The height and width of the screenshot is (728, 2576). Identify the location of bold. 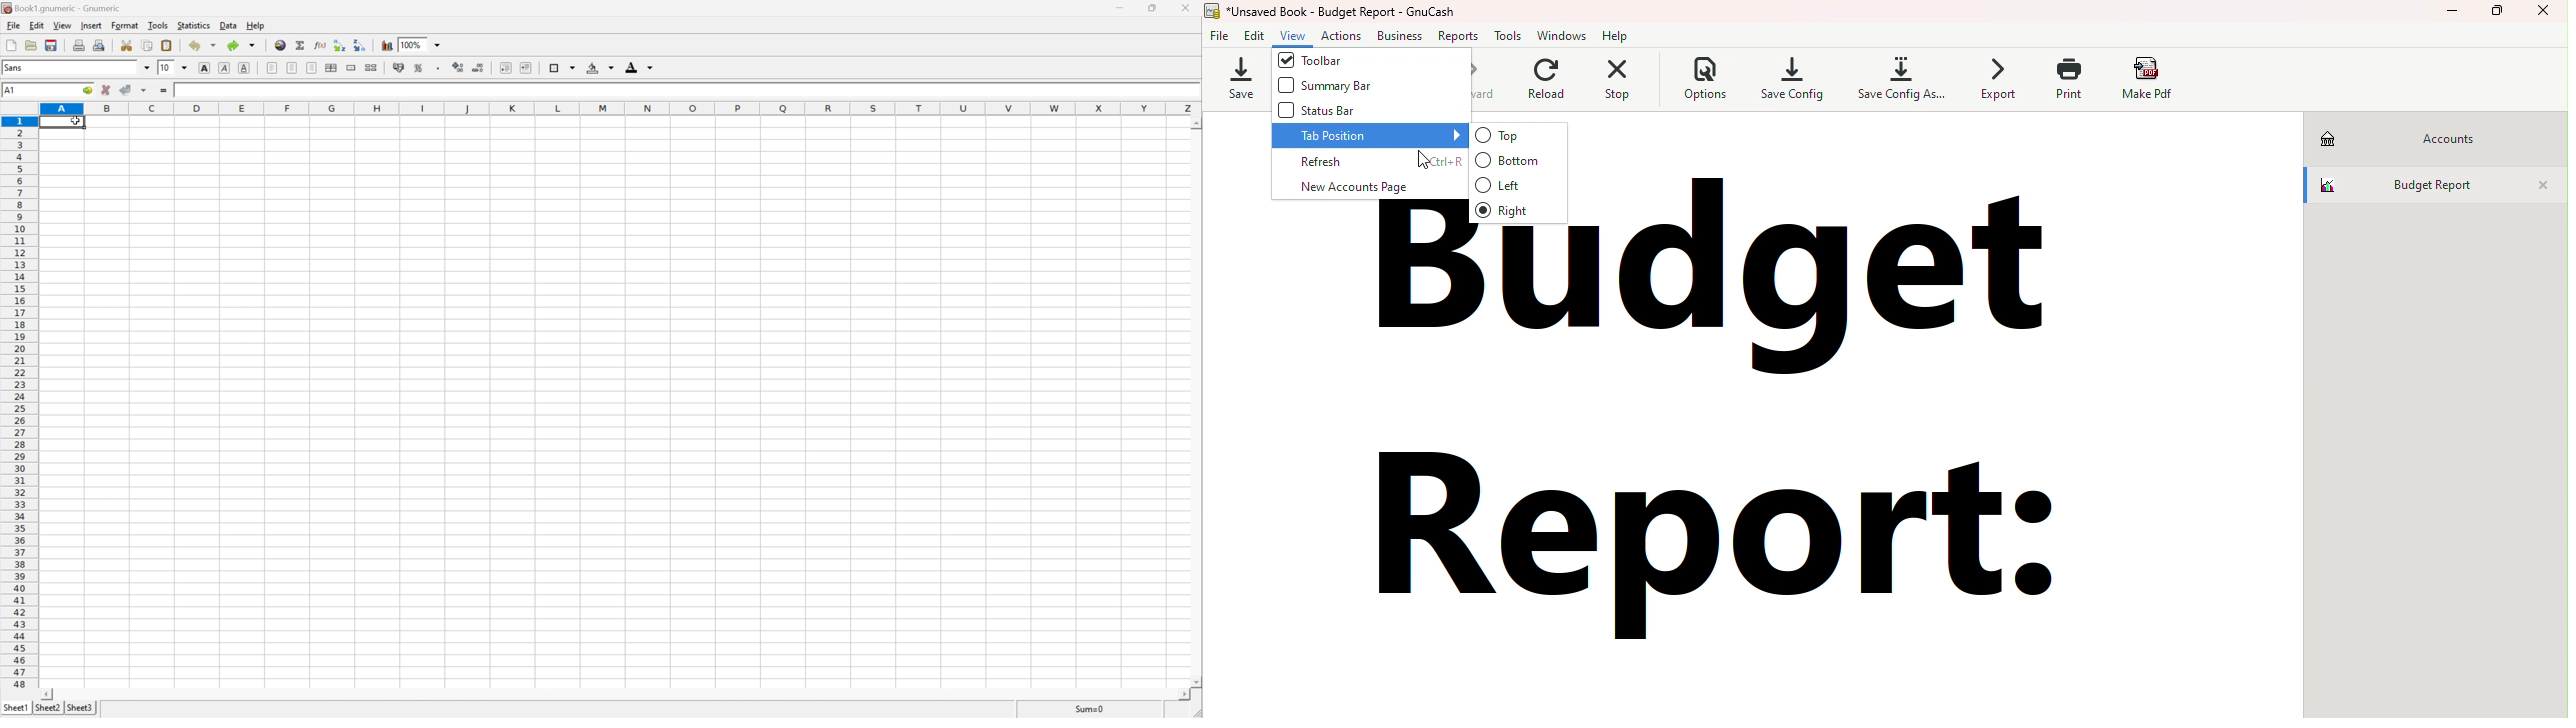
(205, 67).